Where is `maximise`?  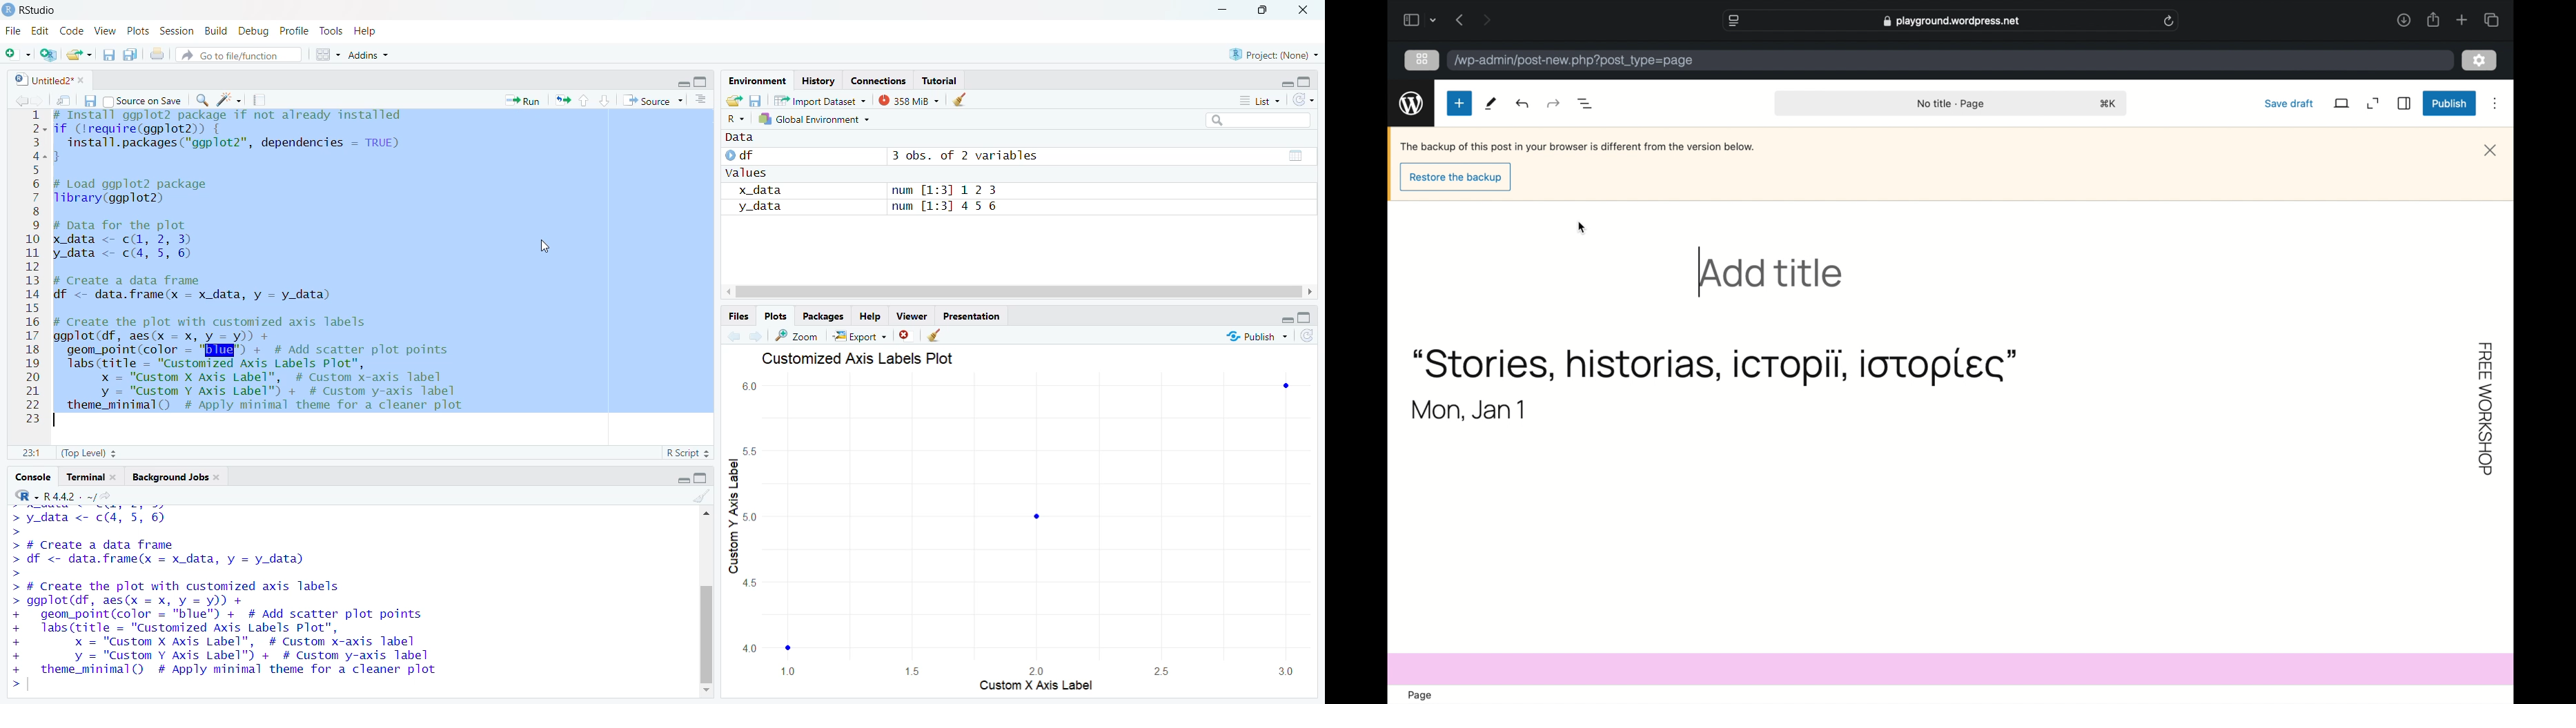 maximise is located at coordinates (706, 478).